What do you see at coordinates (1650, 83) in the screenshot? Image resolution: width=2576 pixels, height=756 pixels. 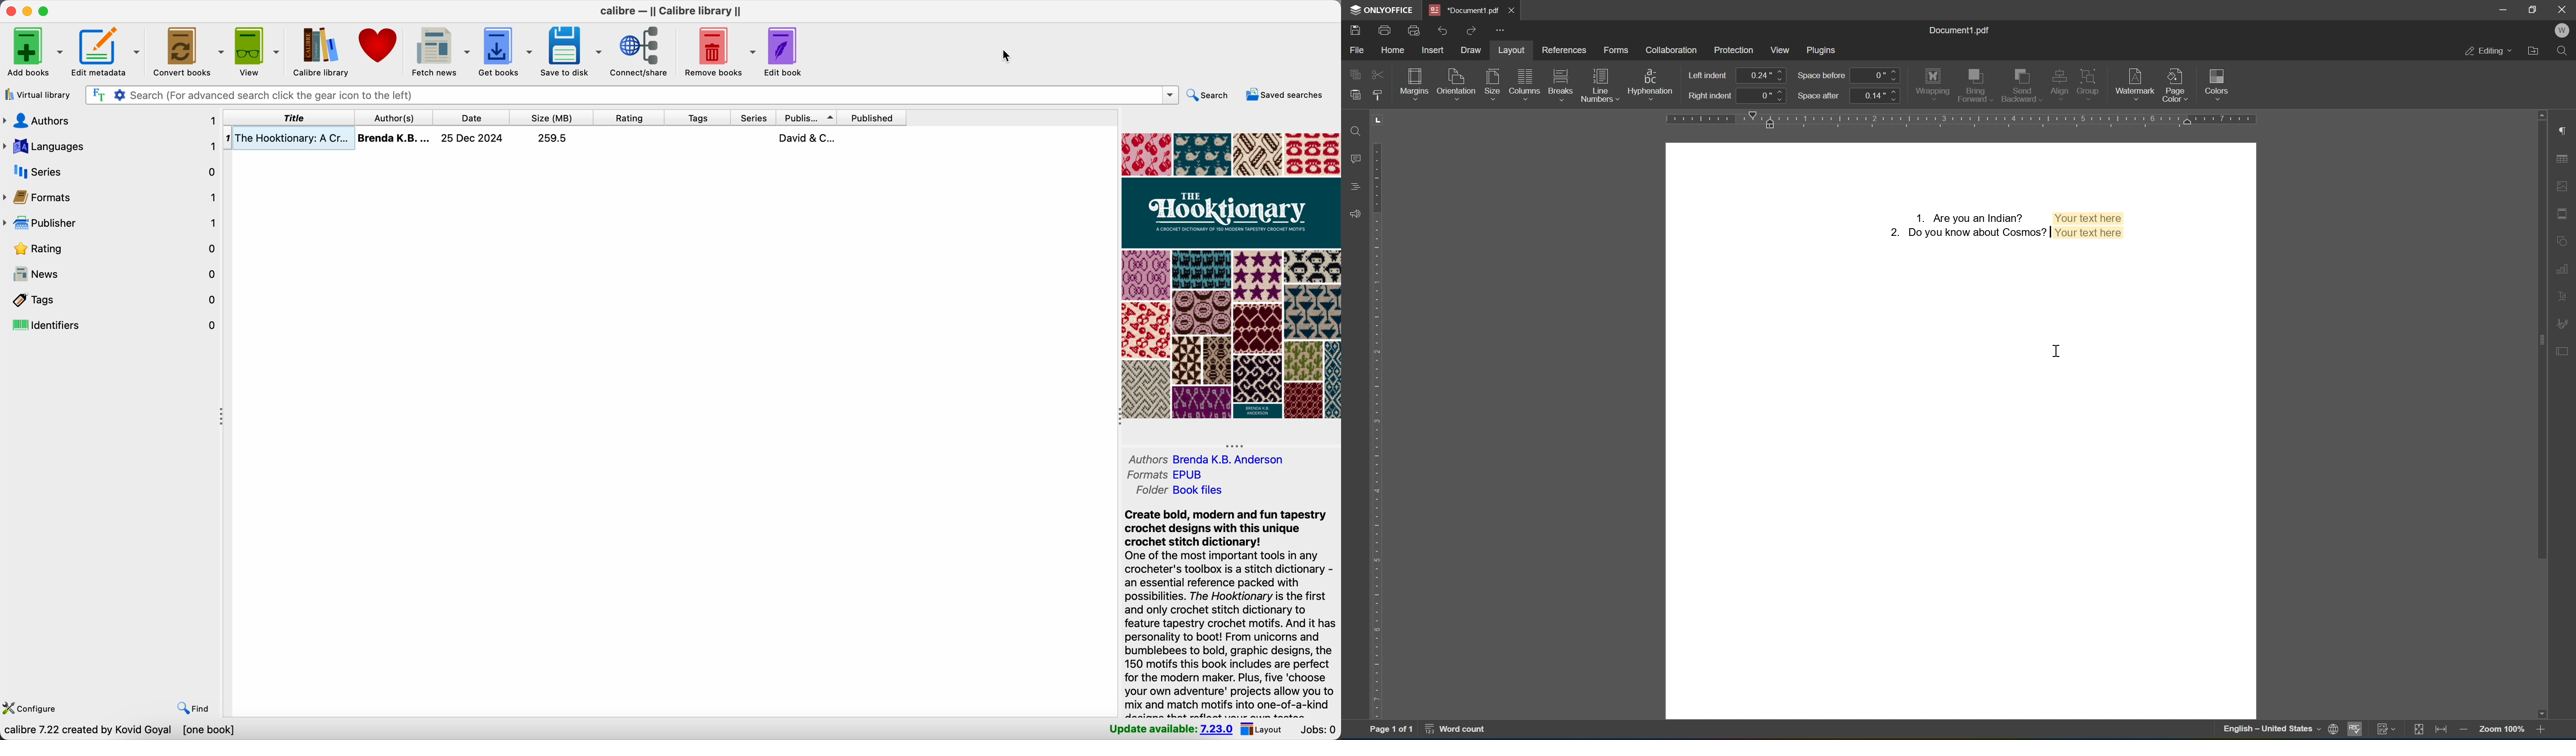 I see `hypernation` at bounding box center [1650, 83].